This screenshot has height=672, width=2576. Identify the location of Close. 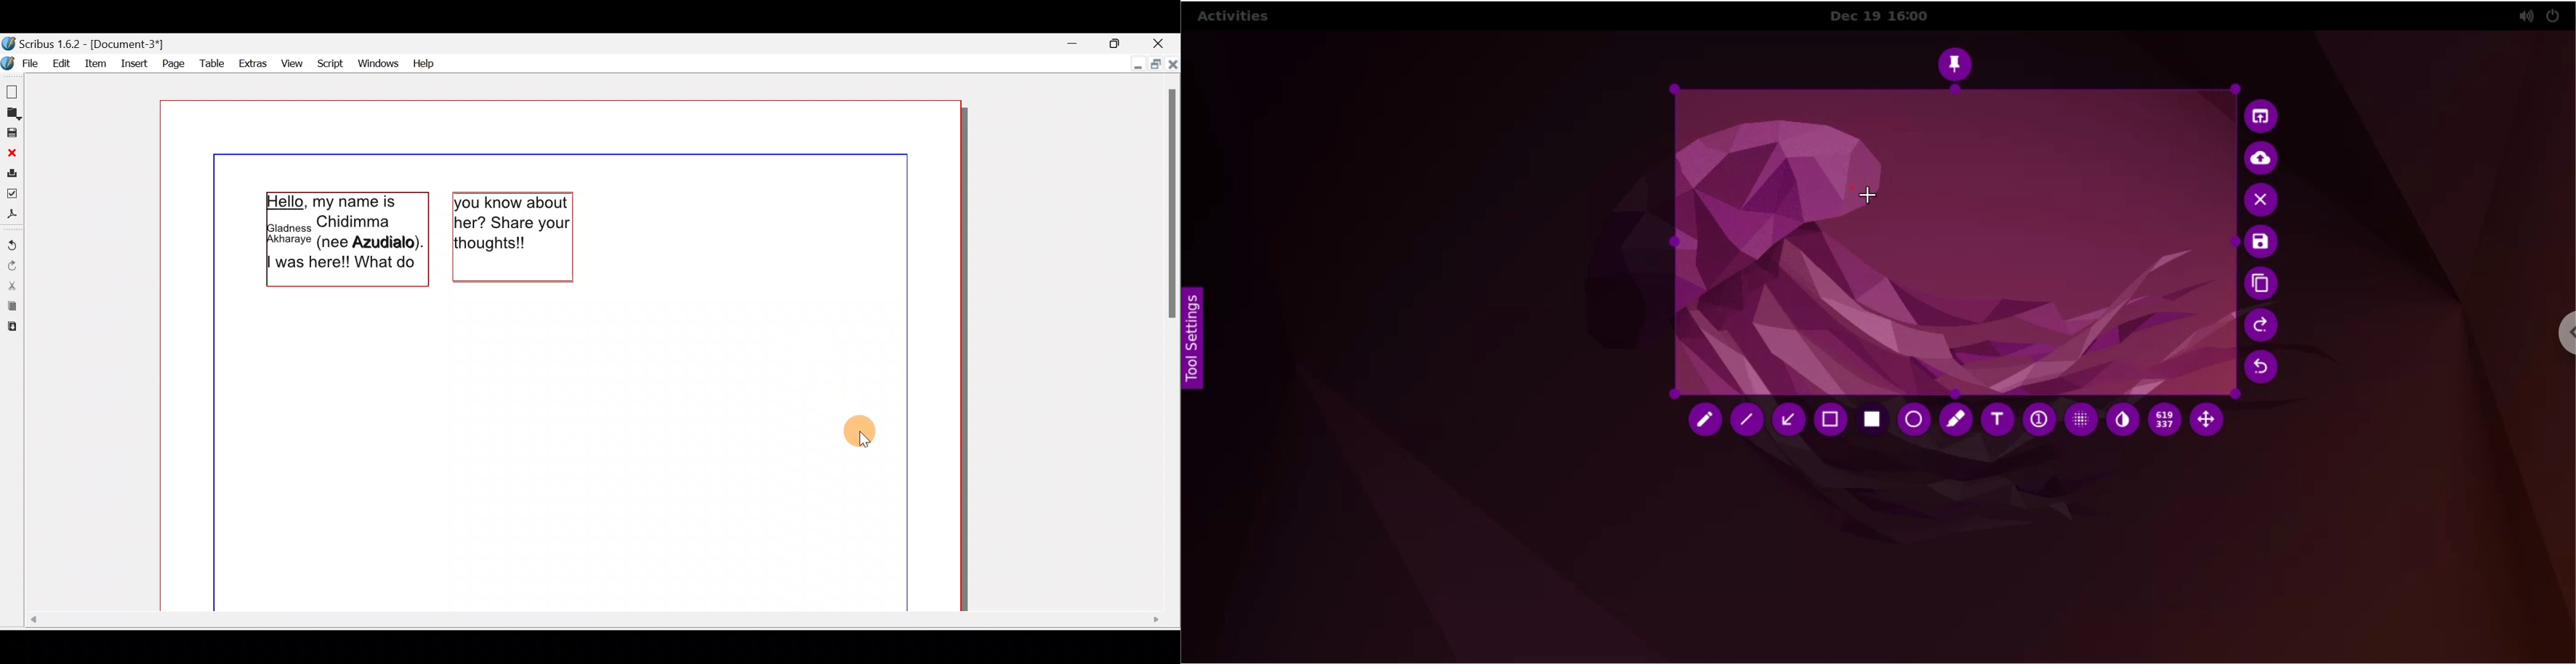
(1159, 42).